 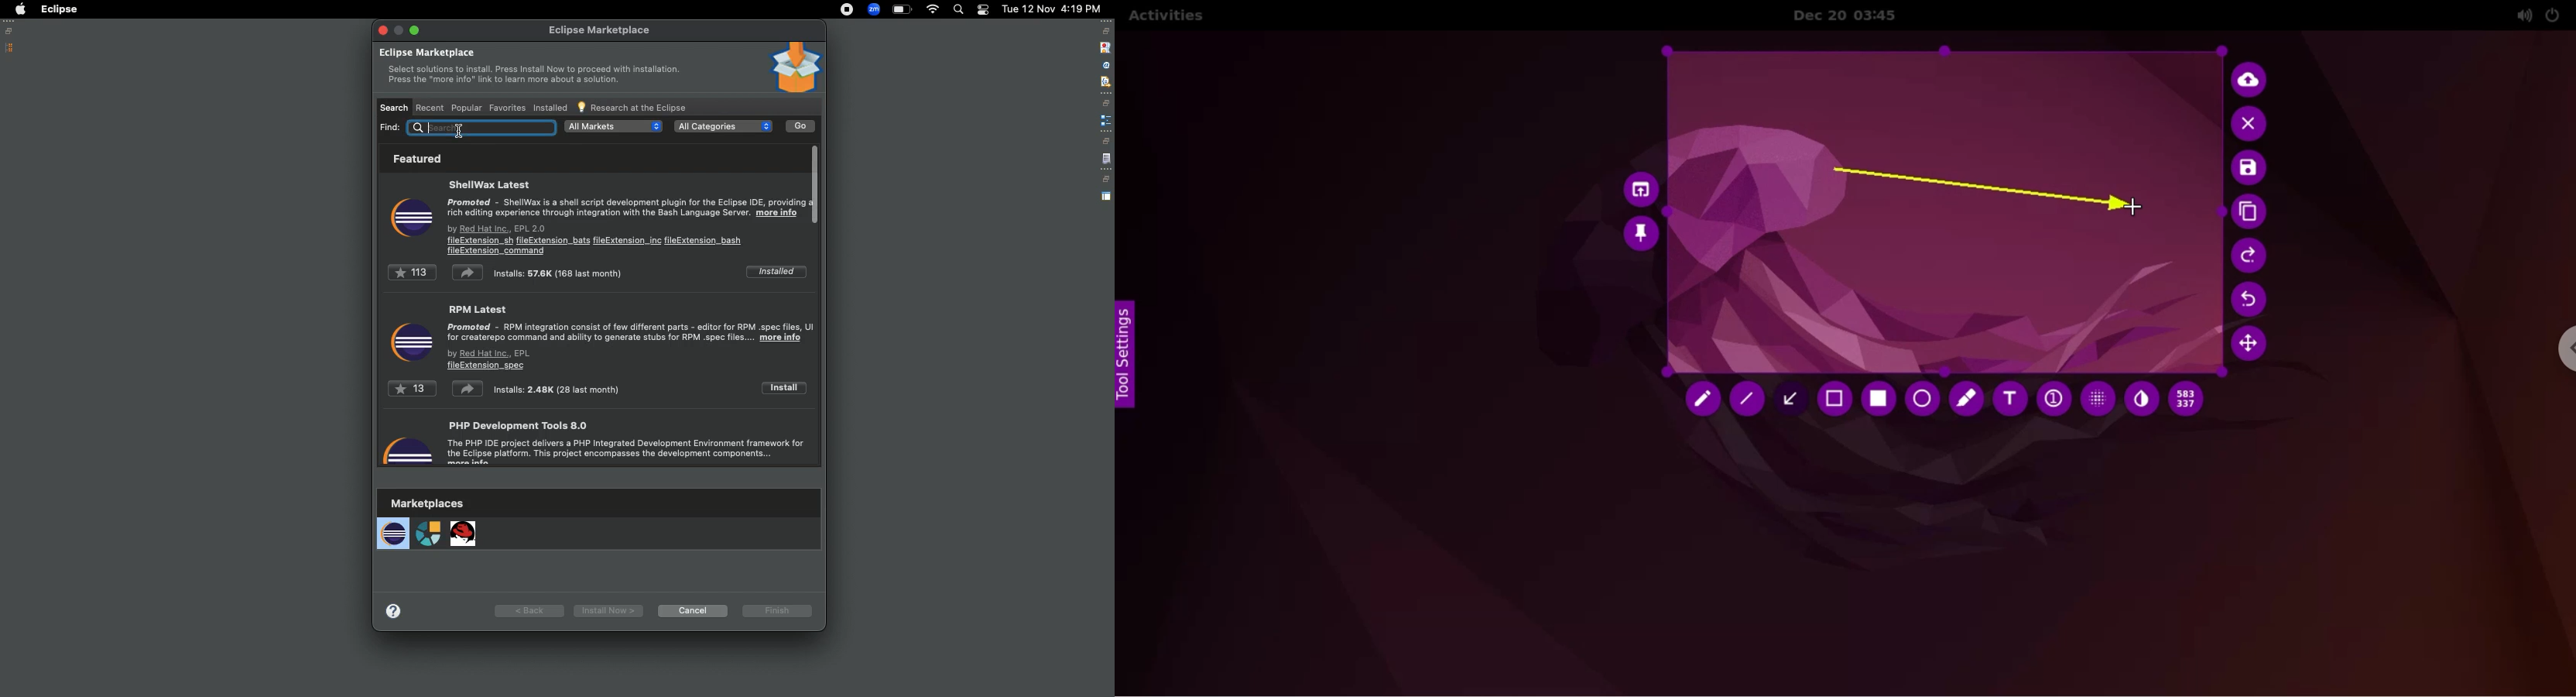 I want to click on Install now, so click(x=605, y=610).